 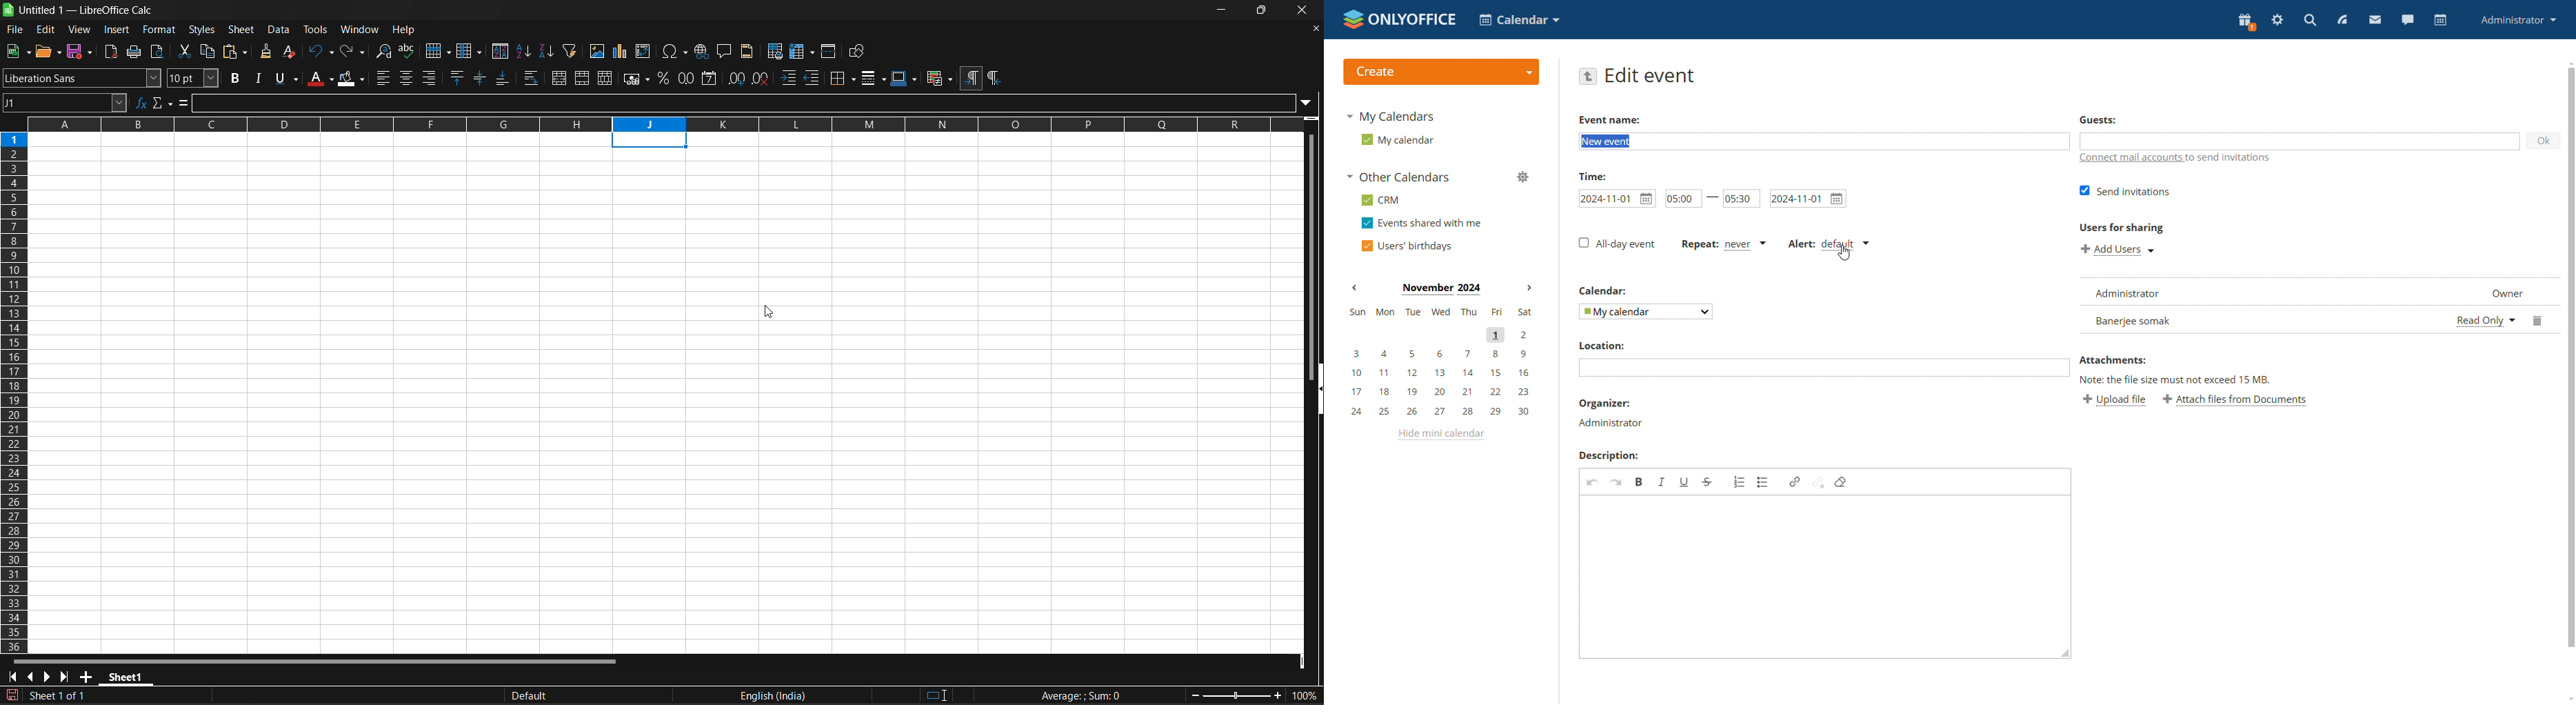 What do you see at coordinates (316, 28) in the screenshot?
I see `tools` at bounding box center [316, 28].